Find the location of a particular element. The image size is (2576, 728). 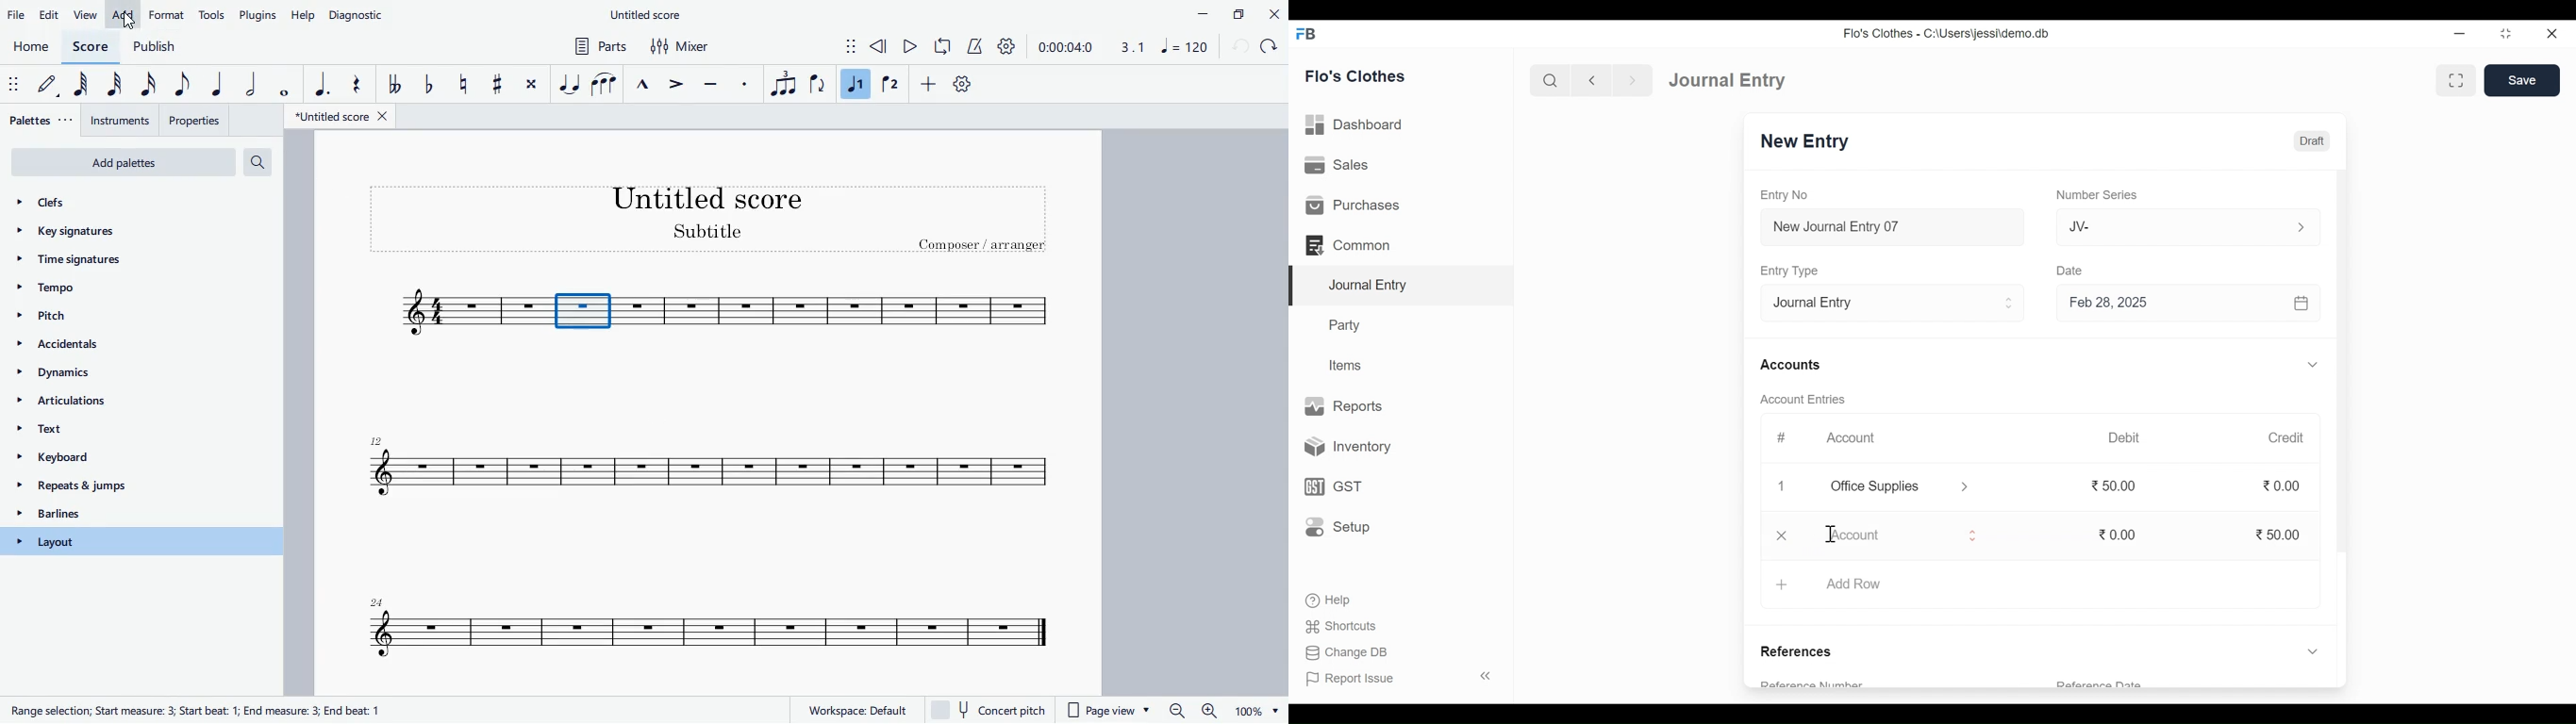

time is located at coordinates (1065, 46).